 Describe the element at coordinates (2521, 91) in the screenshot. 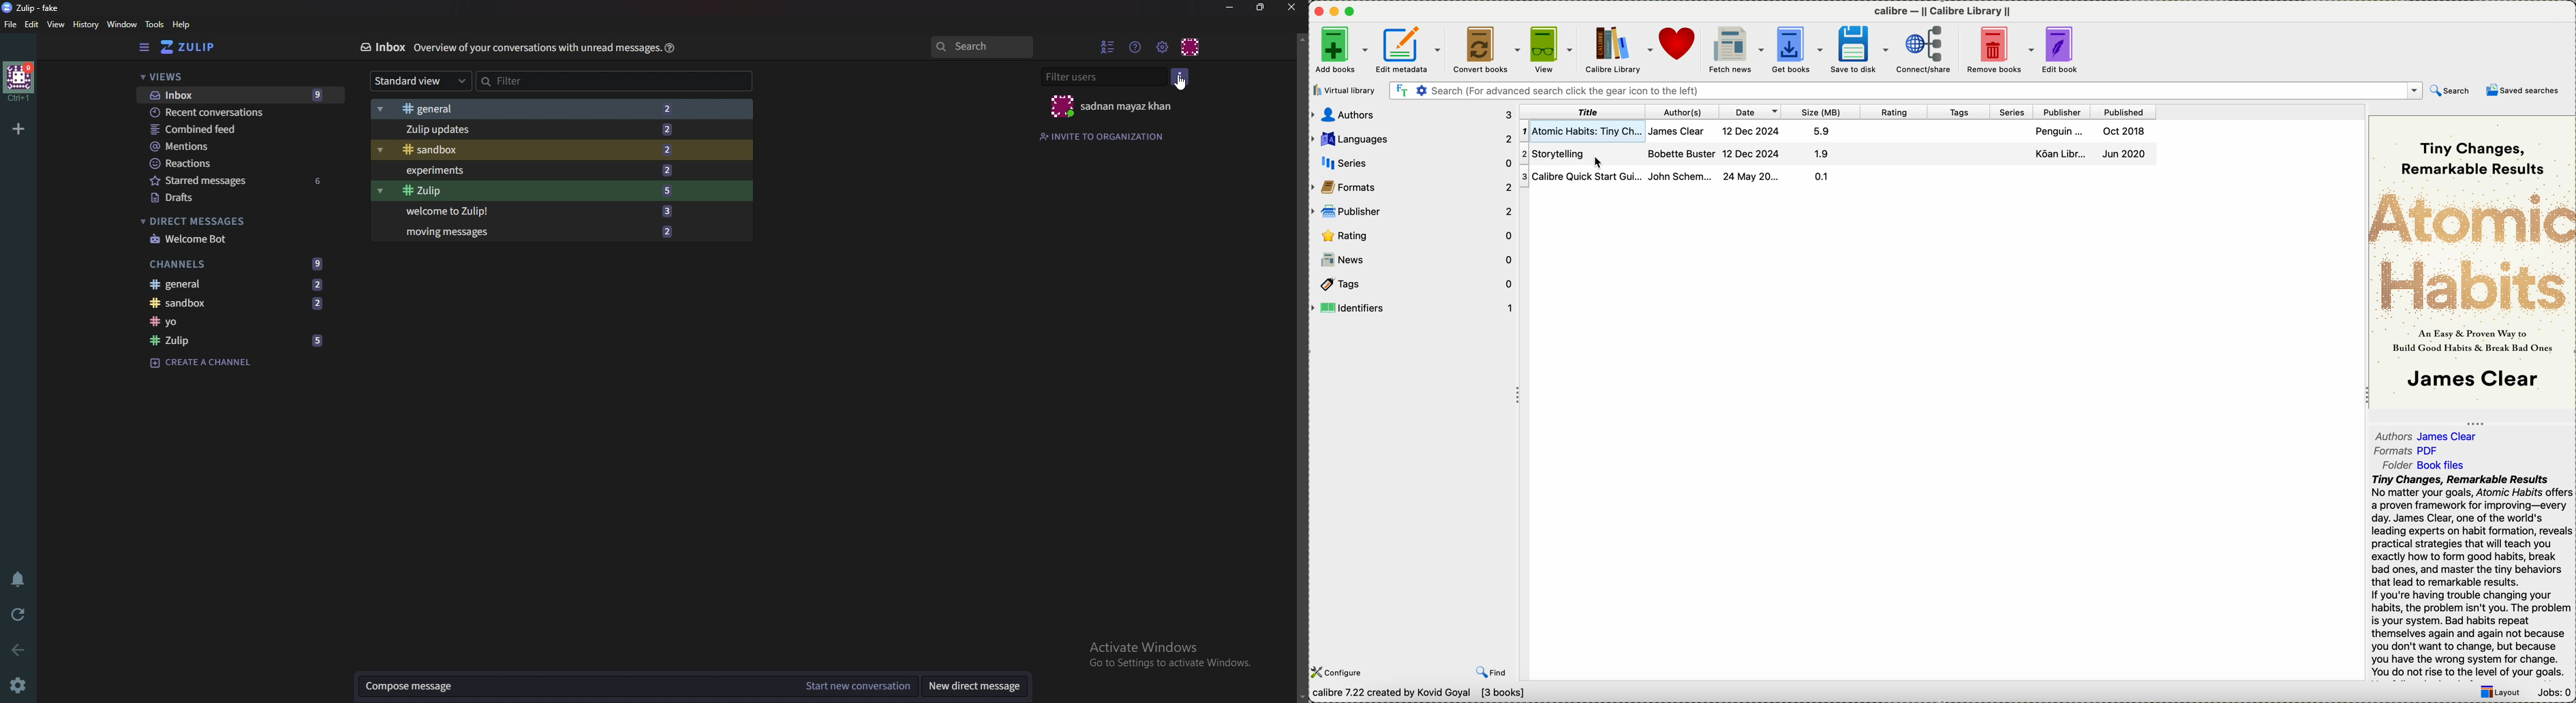

I see `saved searches` at that location.